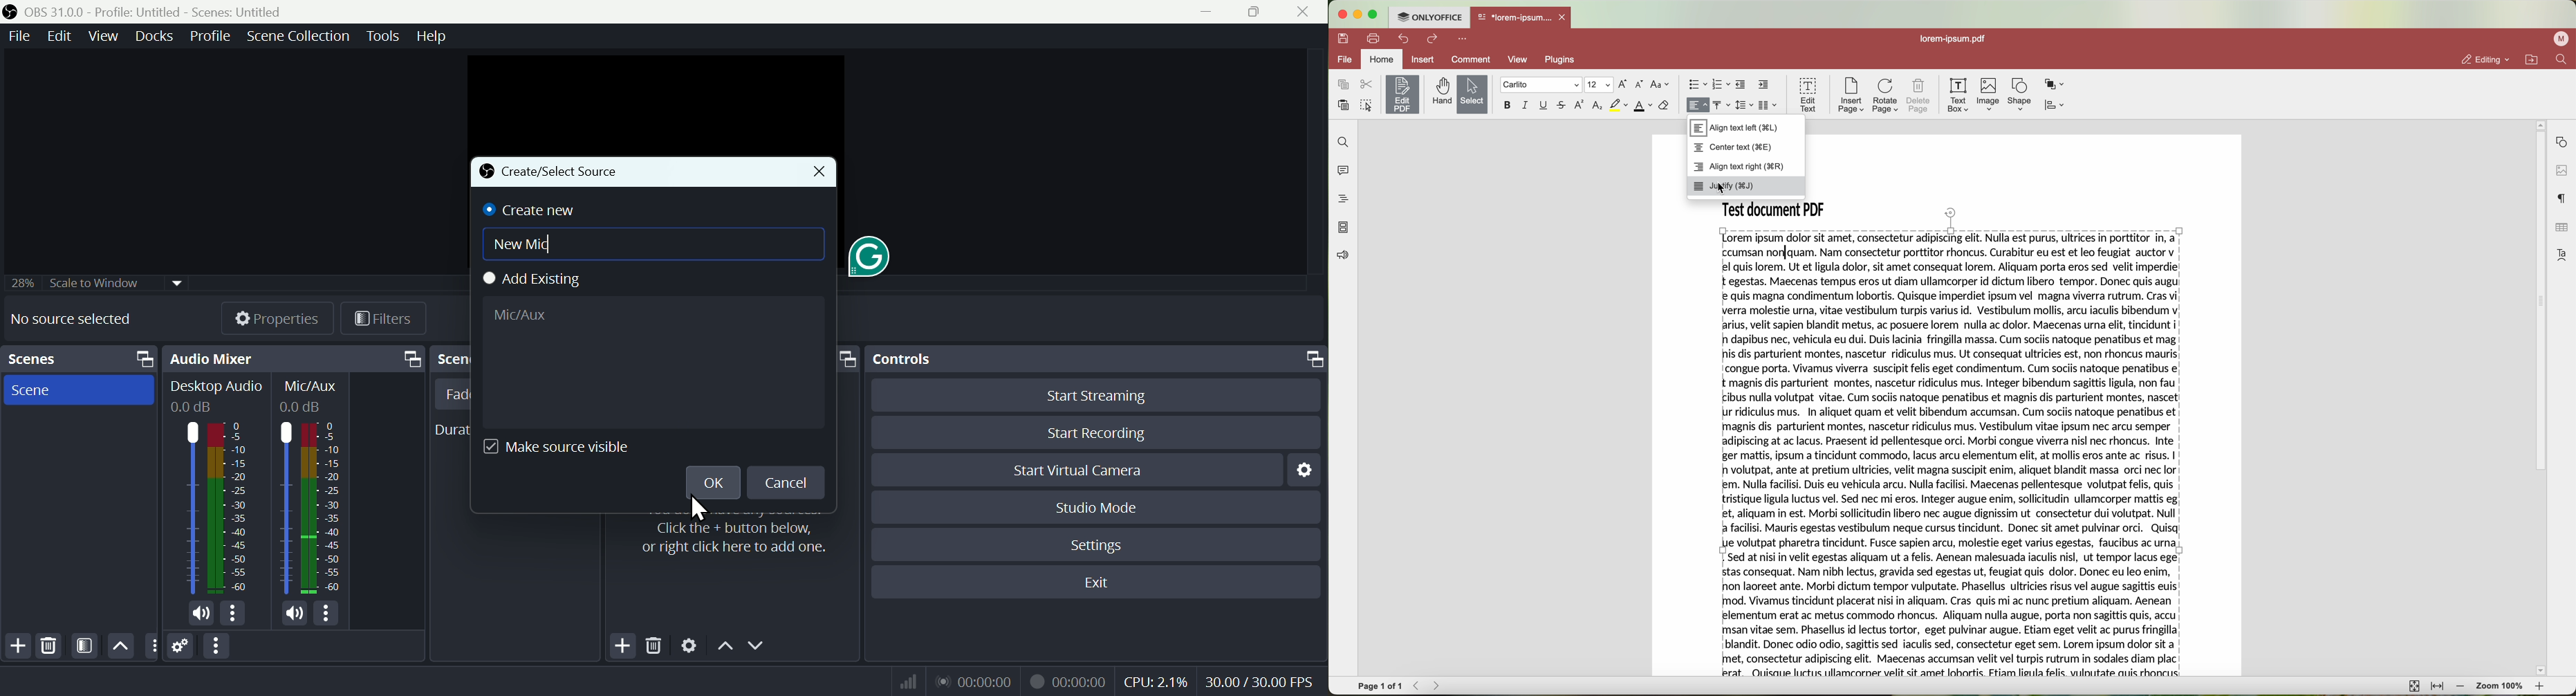  I want to click on More options, so click(234, 614).